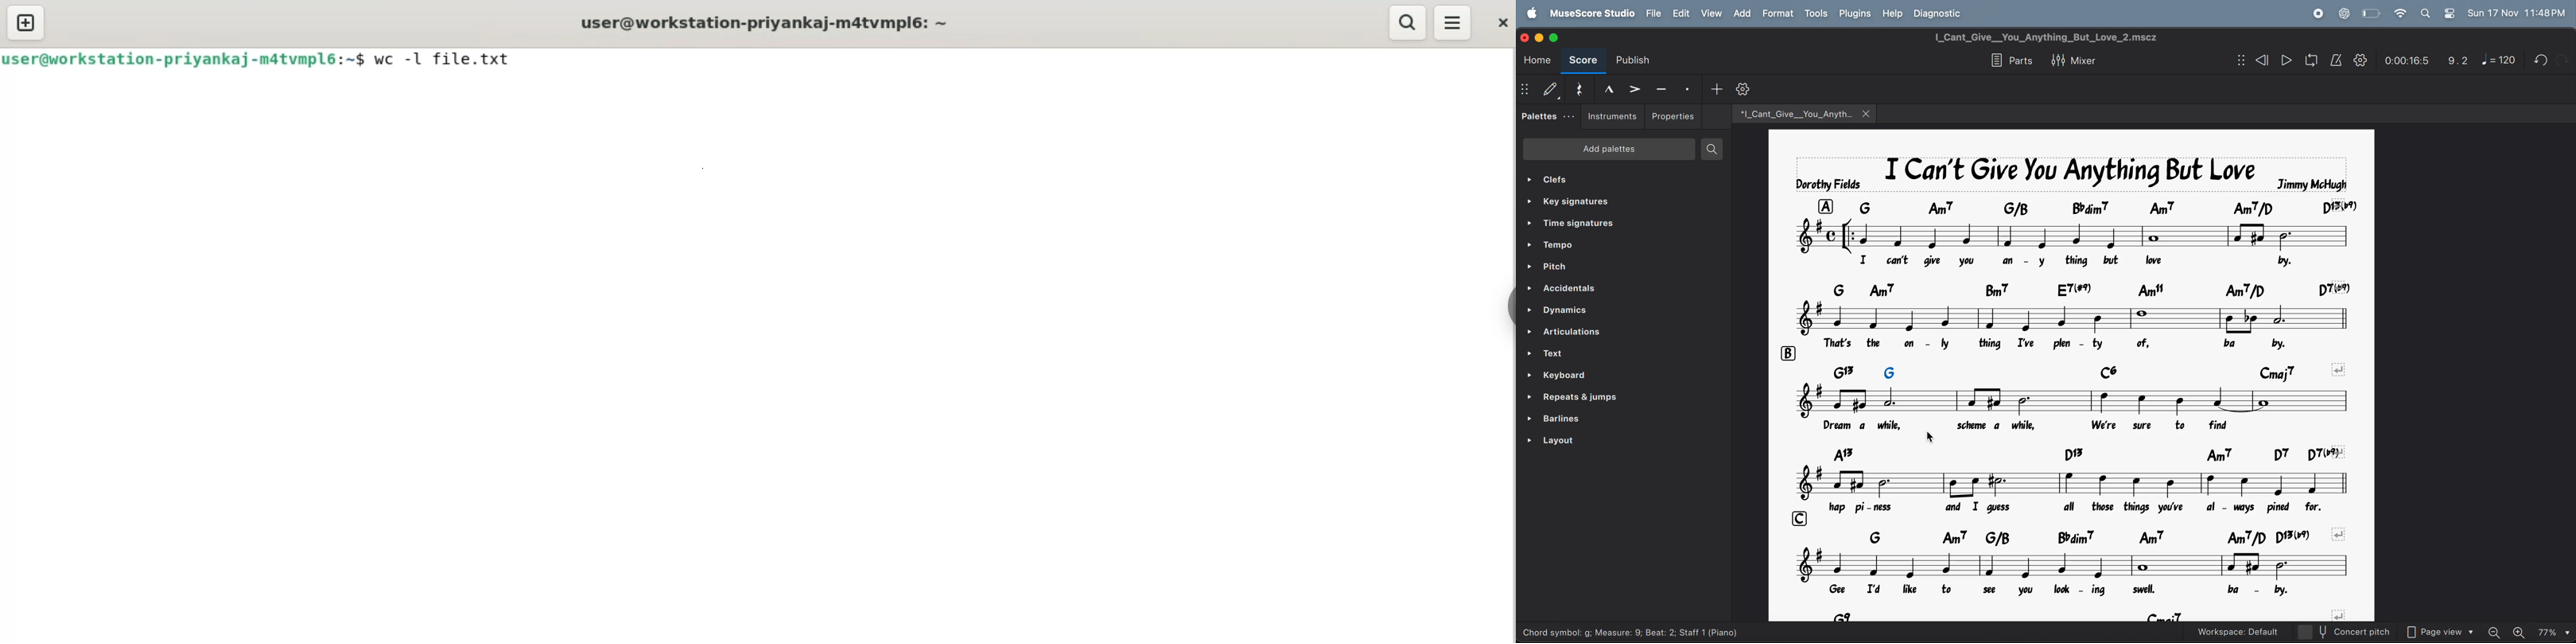  I want to click on keyboard, so click(1604, 375).